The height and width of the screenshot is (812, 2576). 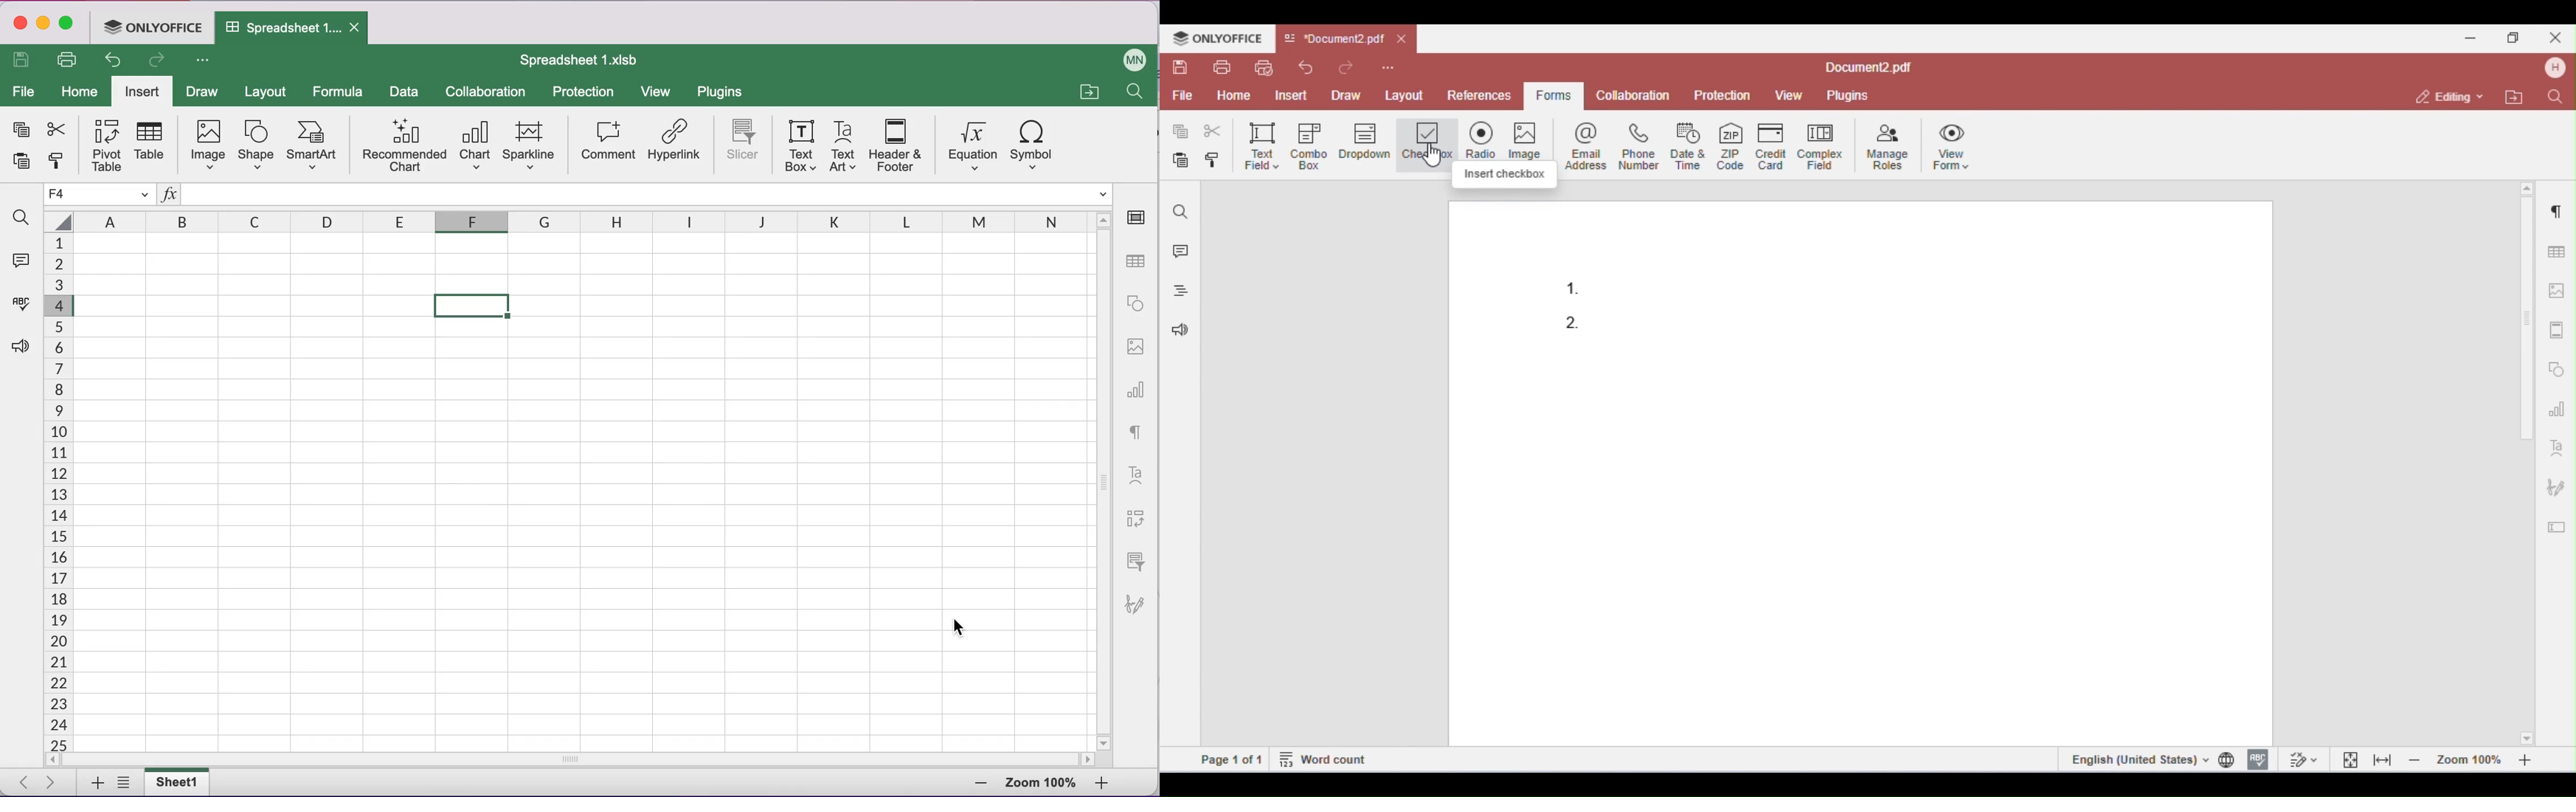 I want to click on chart, so click(x=475, y=145).